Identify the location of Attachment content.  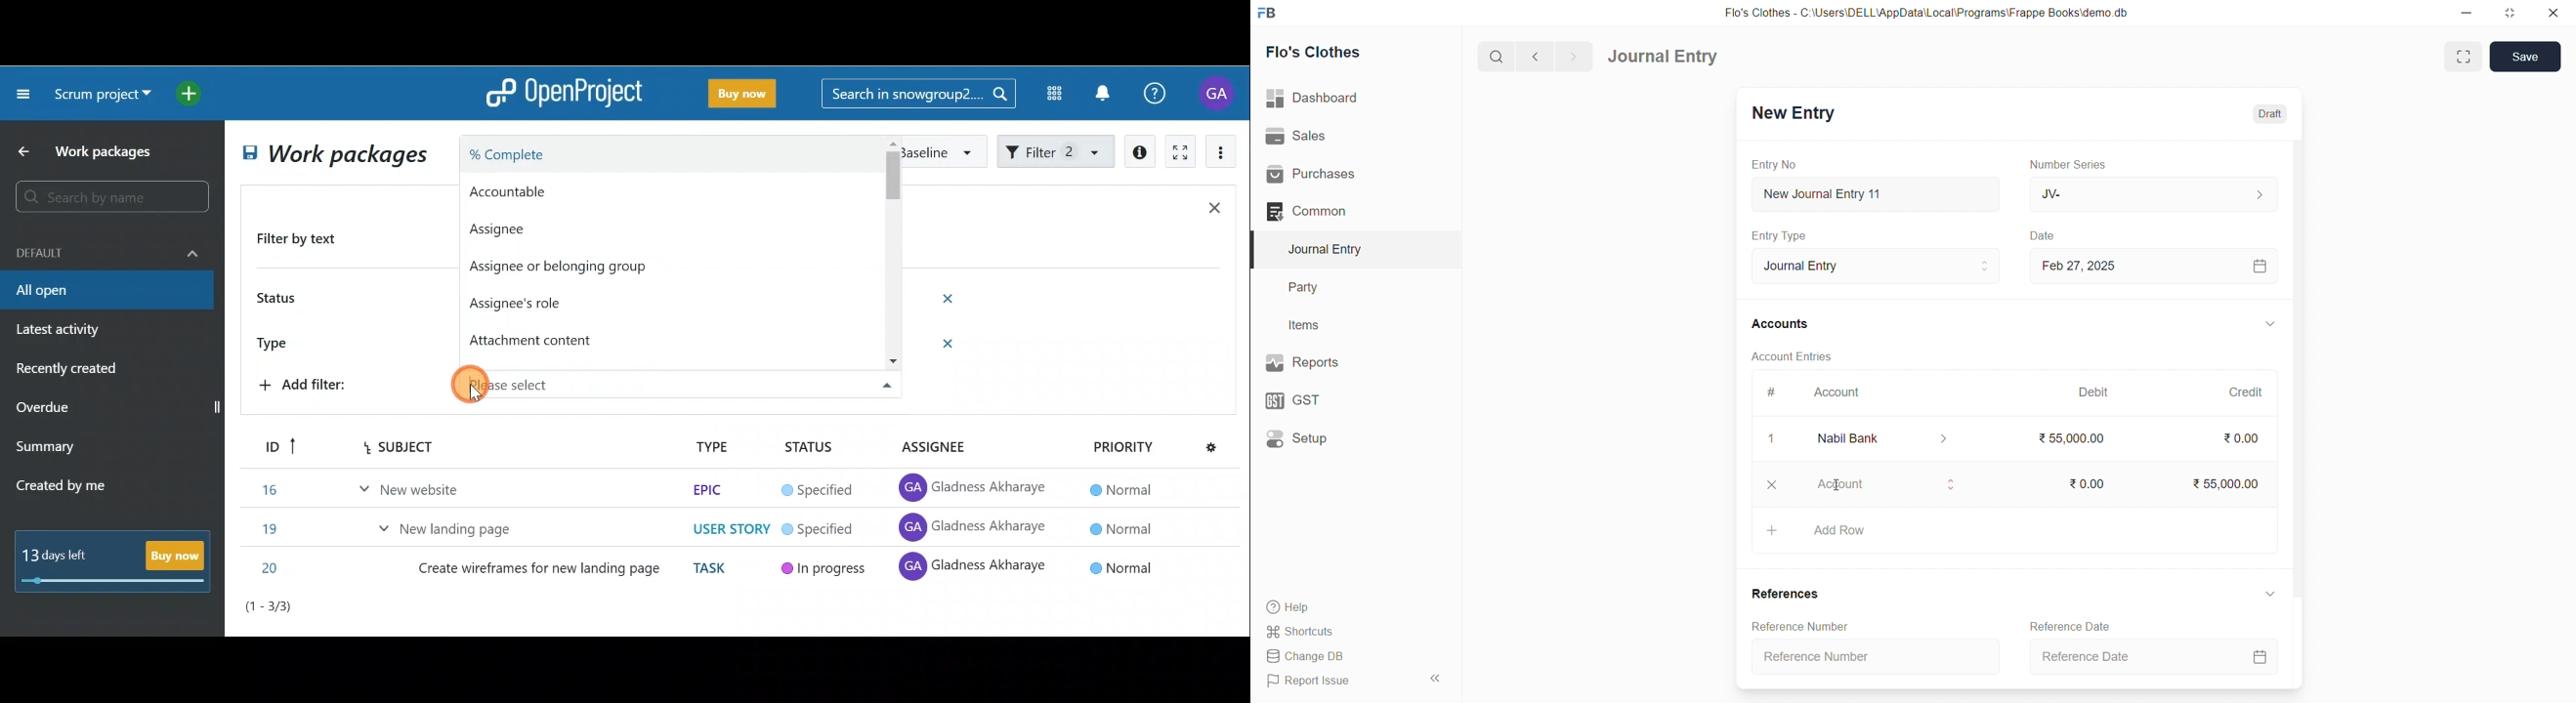
(540, 339).